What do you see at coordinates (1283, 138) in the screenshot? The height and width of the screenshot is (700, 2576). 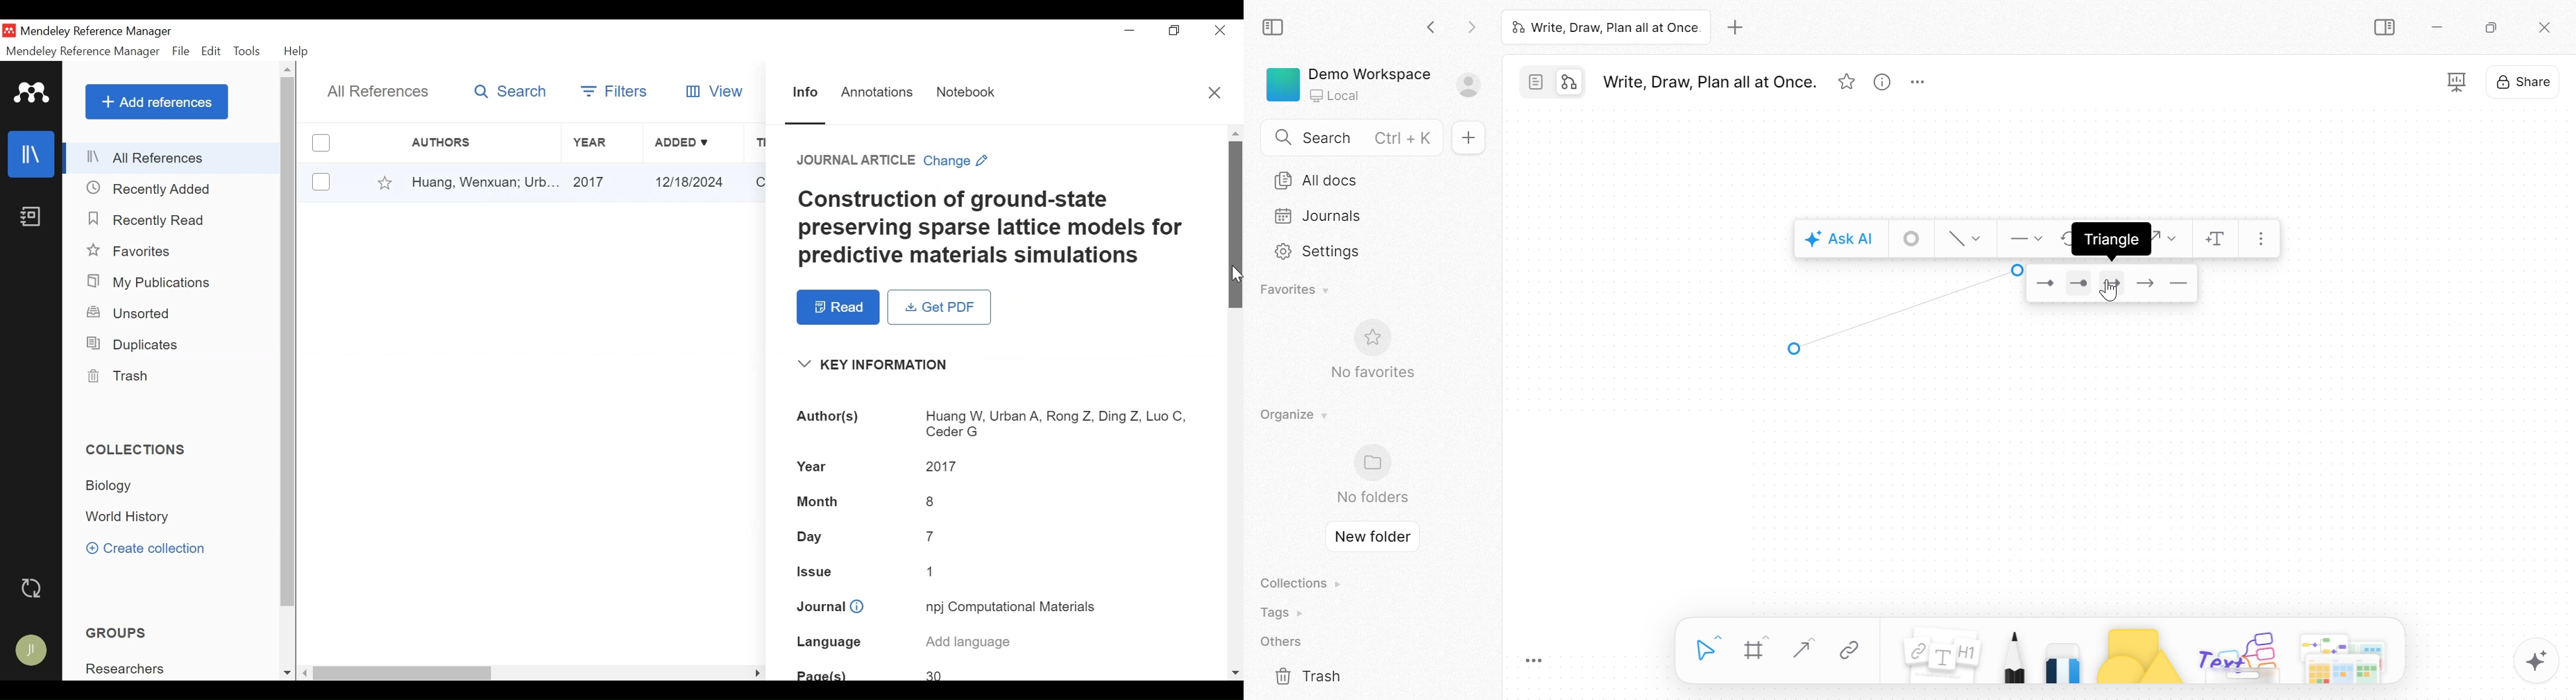 I see `Search icon` at bounding box center [1283, 138].